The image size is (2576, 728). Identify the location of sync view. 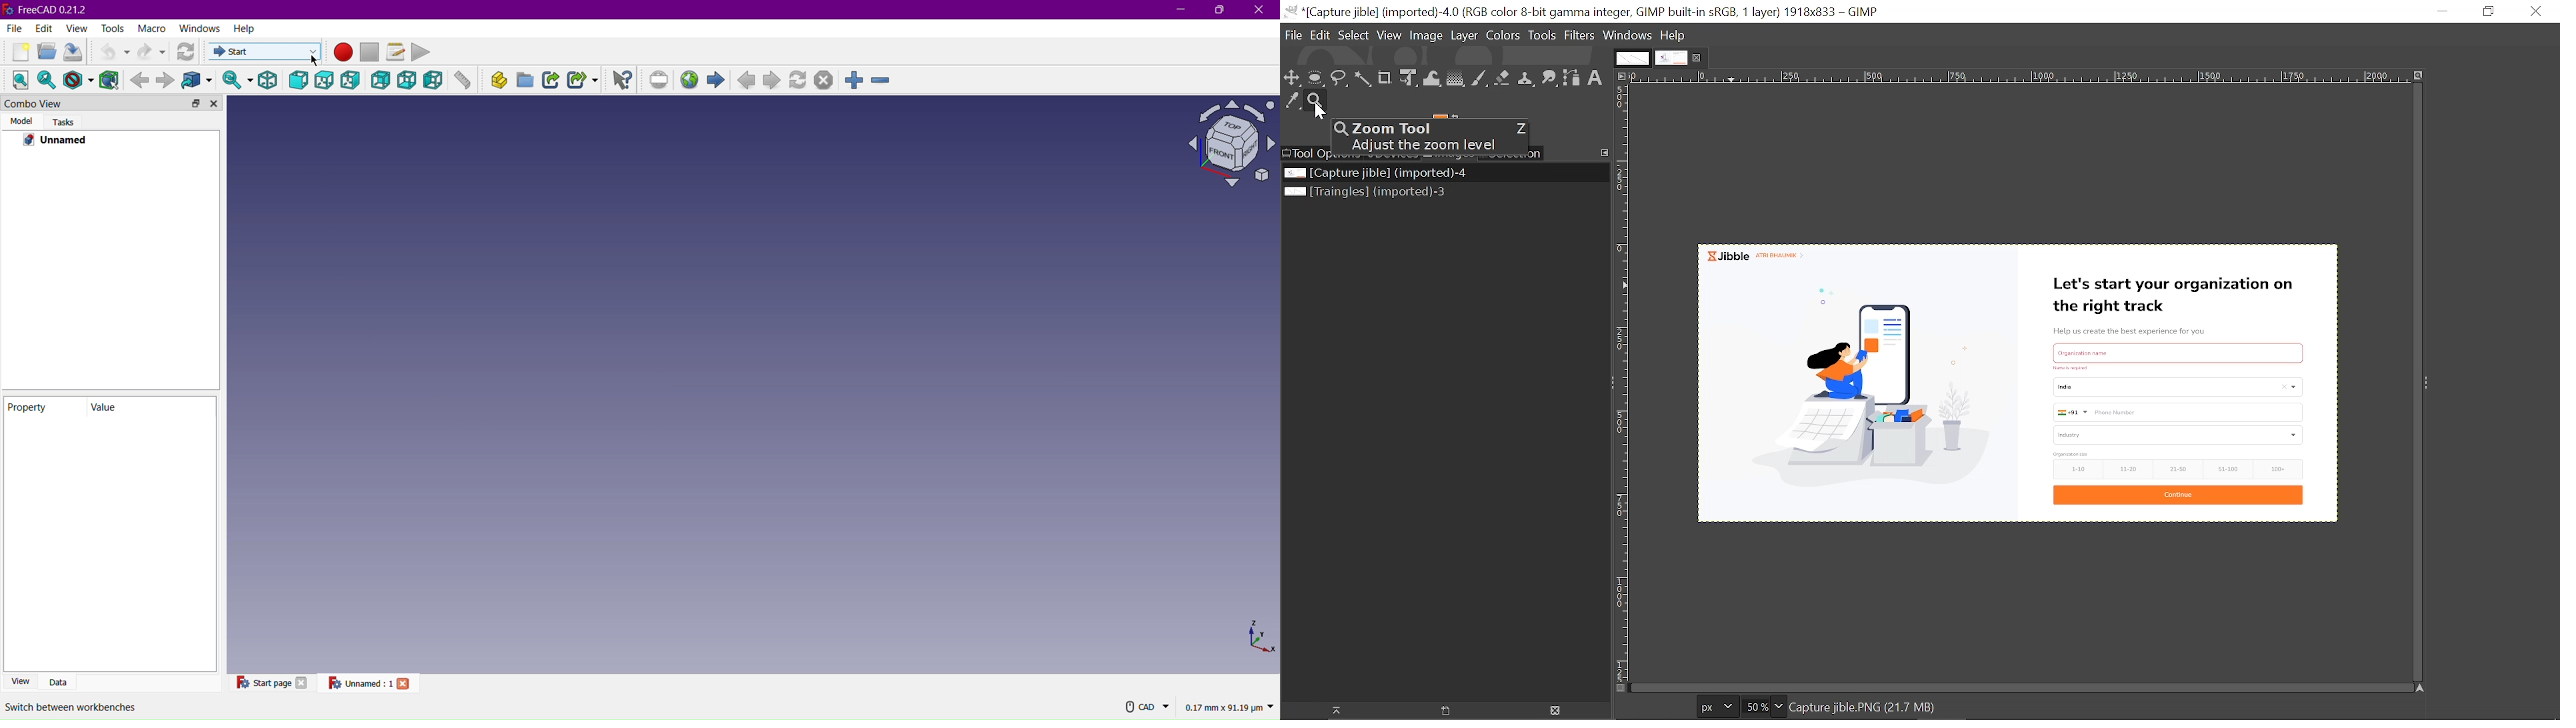
(233, 80).